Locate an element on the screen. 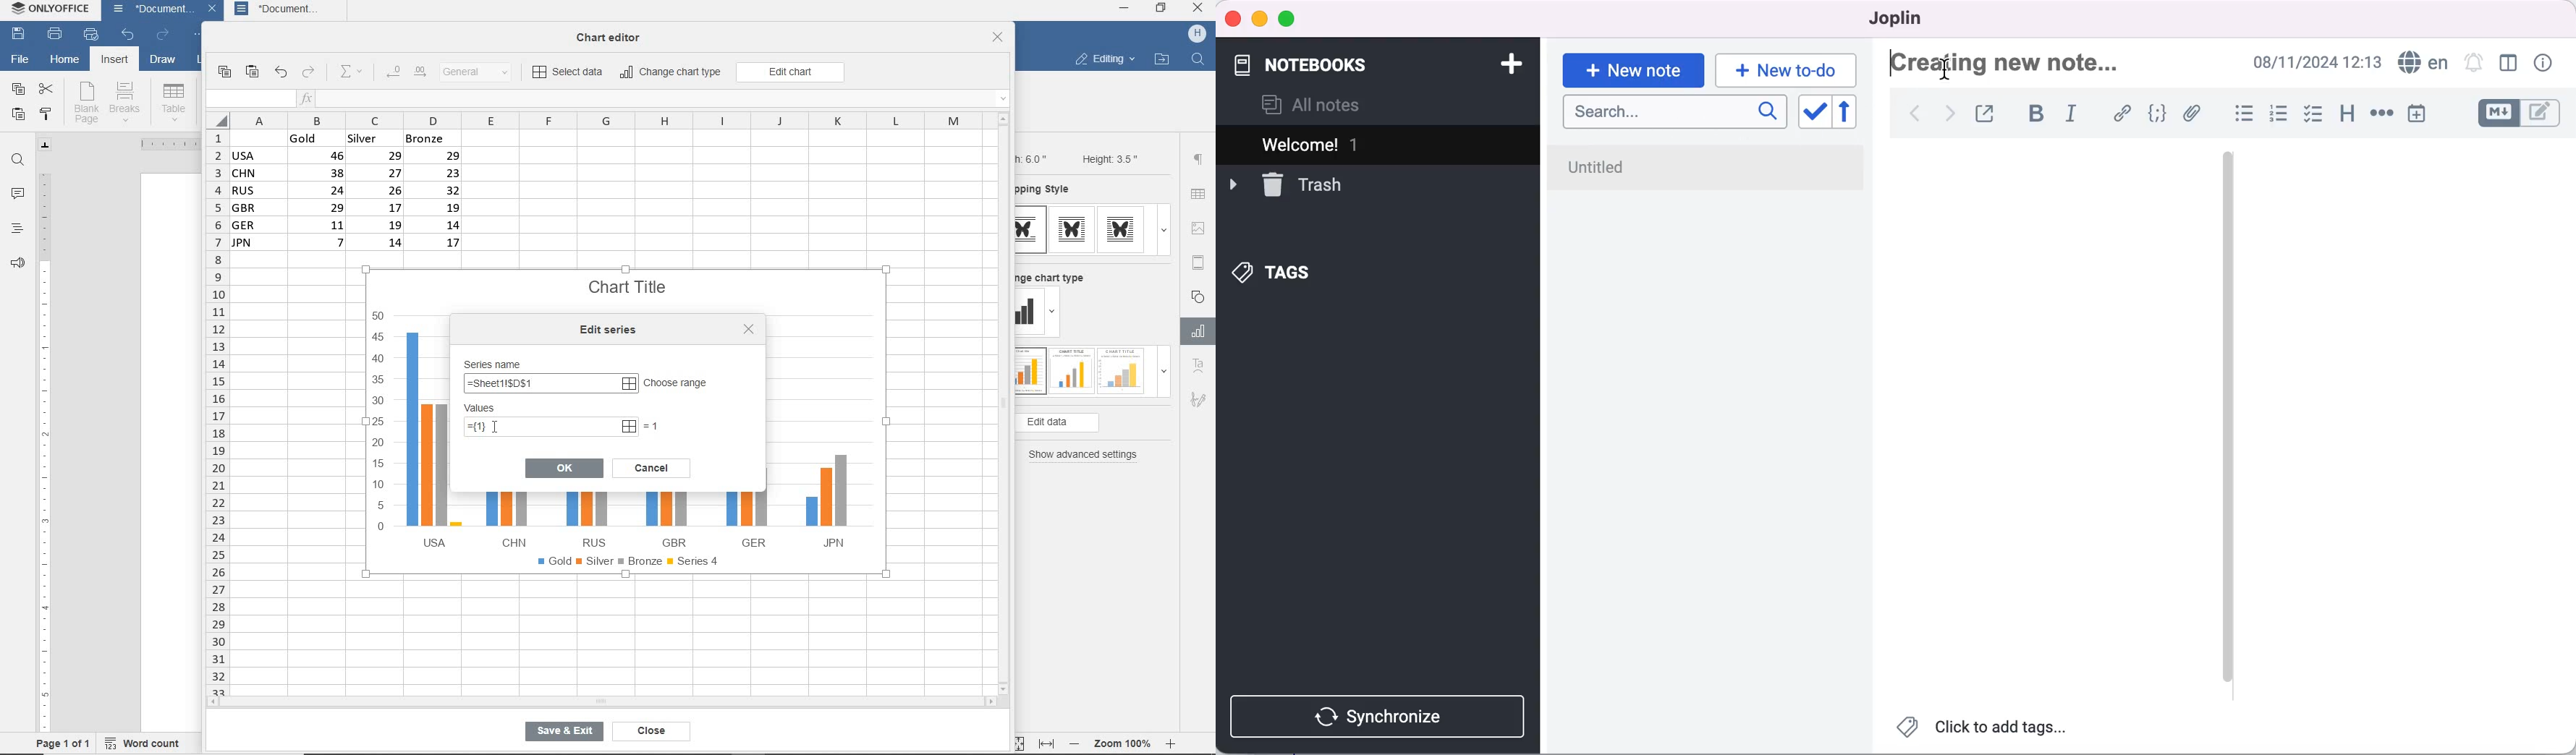 This screenshot has width=2576, height=756. maximize is located at coordinates (1289, 20).